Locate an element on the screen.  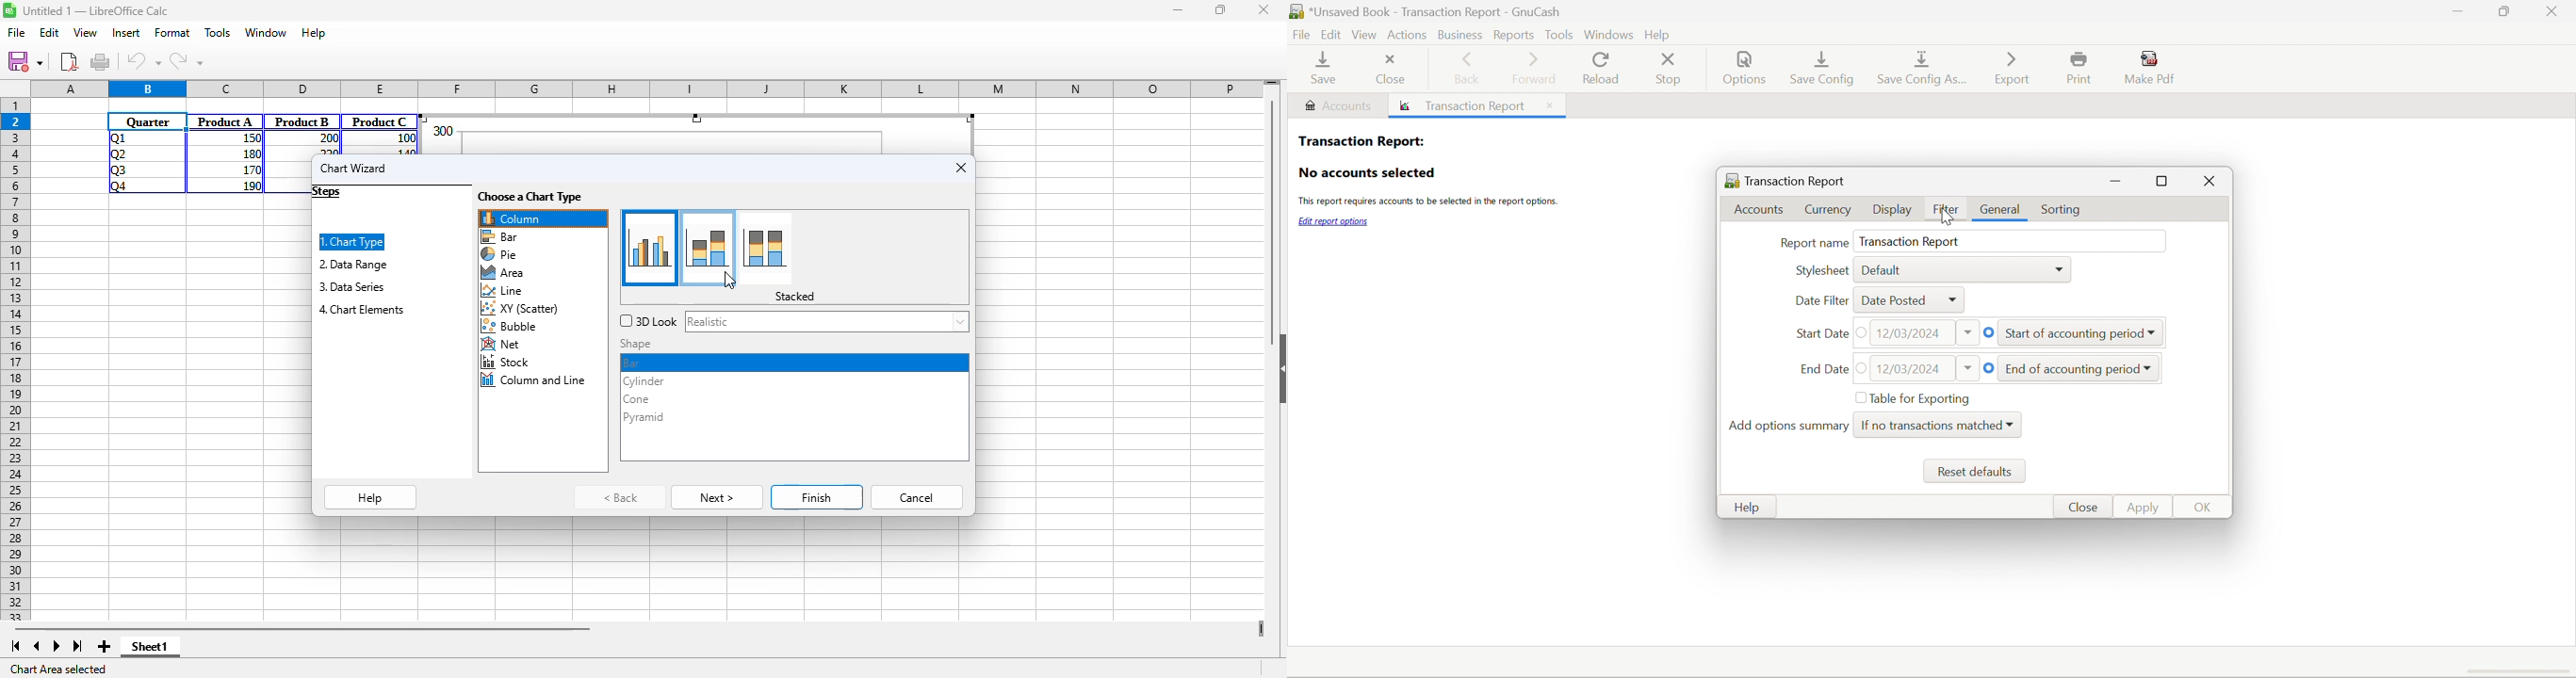
logo is located at coordinates (9, 9).